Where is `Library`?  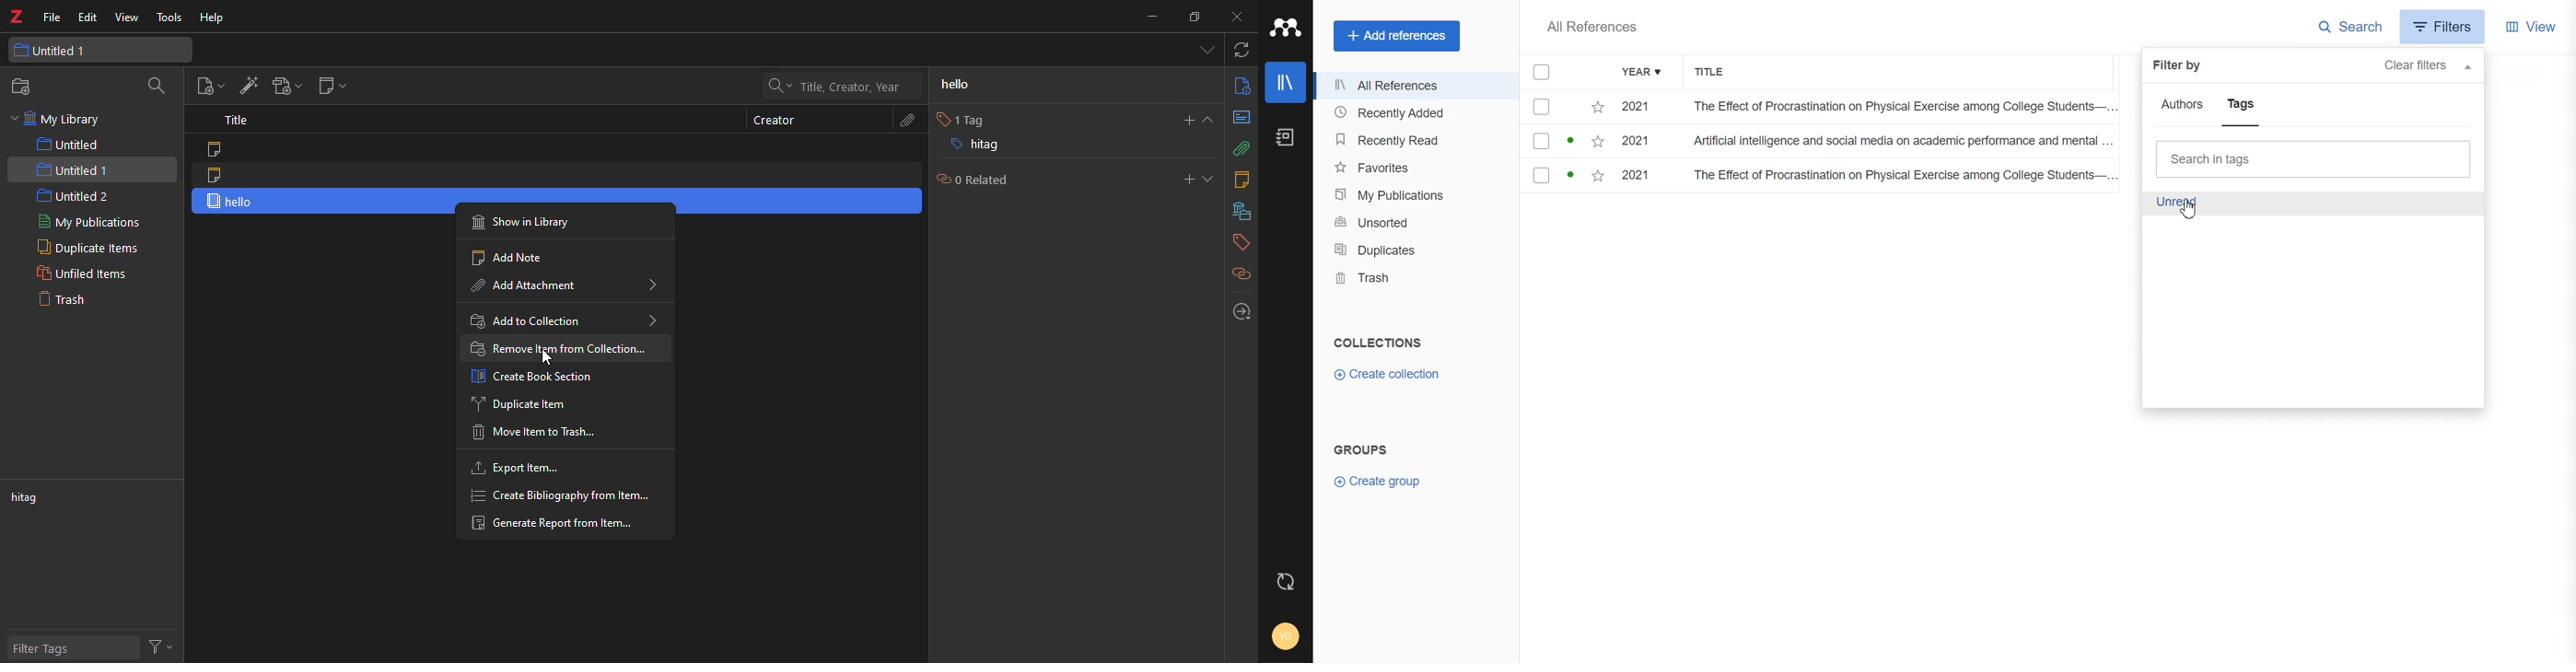 Library is located at coordinates (1285, 82).